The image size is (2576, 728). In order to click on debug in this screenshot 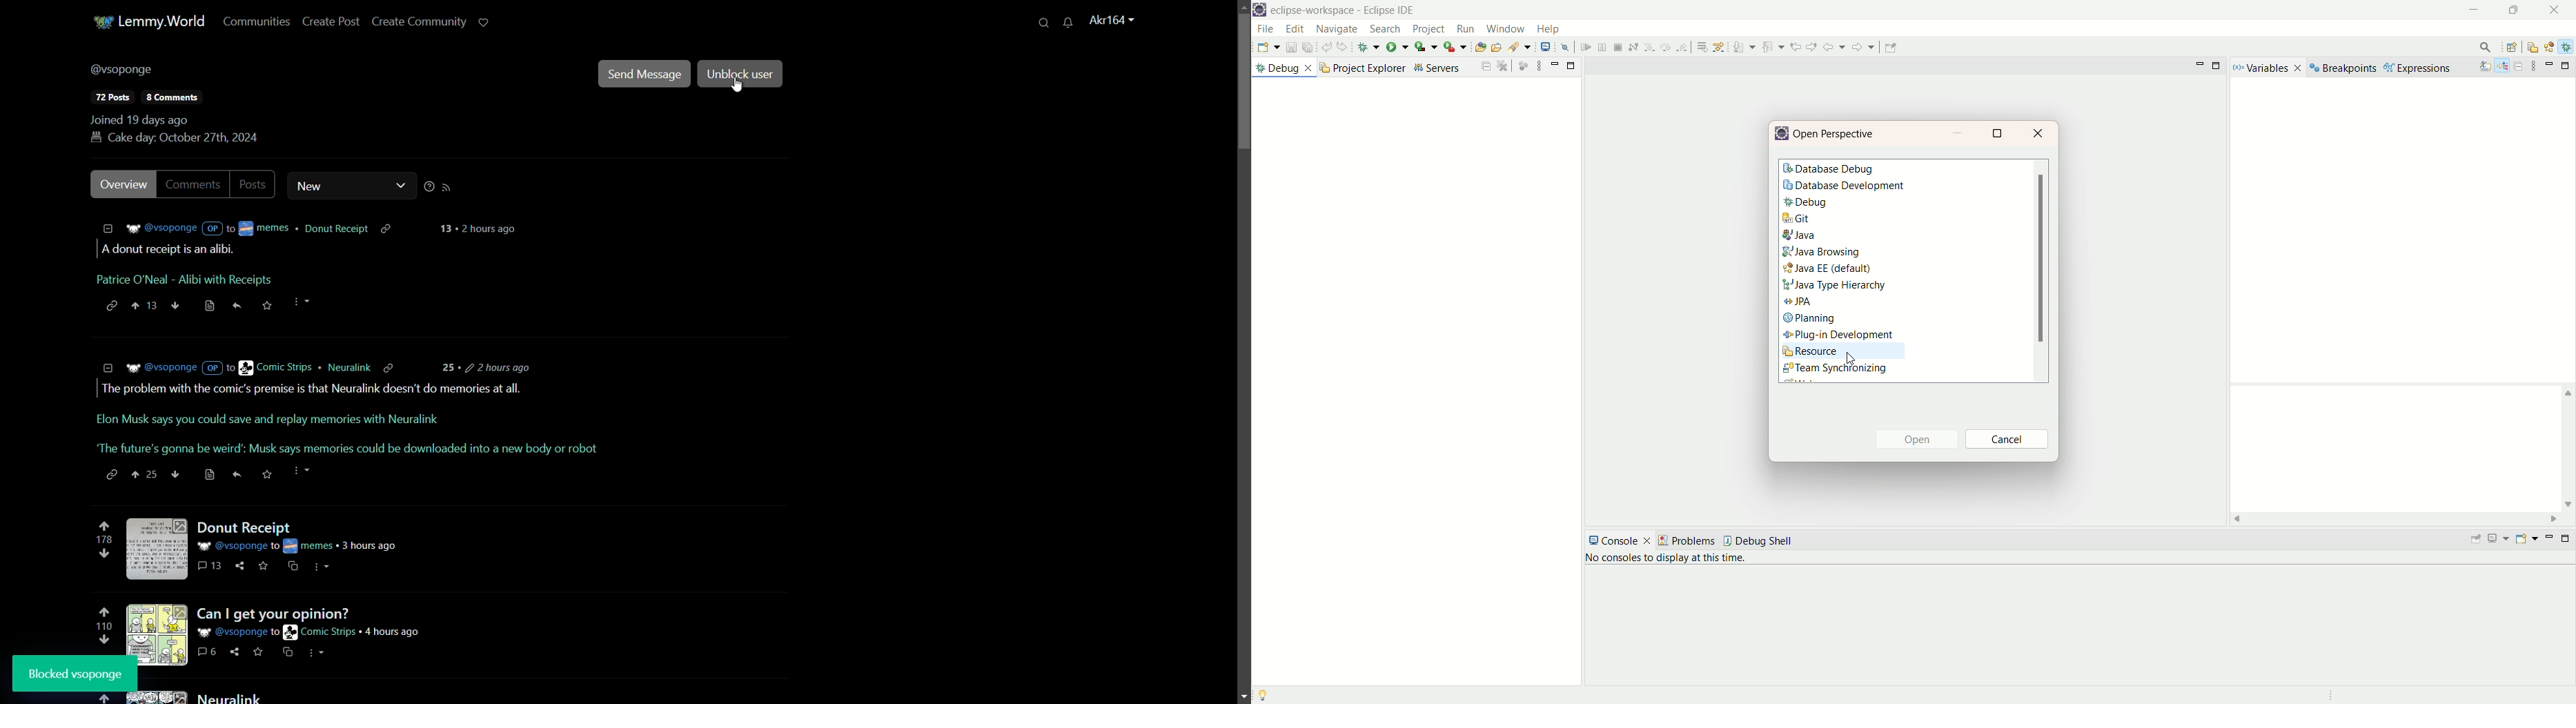, I will do `click(2568, 47)`.